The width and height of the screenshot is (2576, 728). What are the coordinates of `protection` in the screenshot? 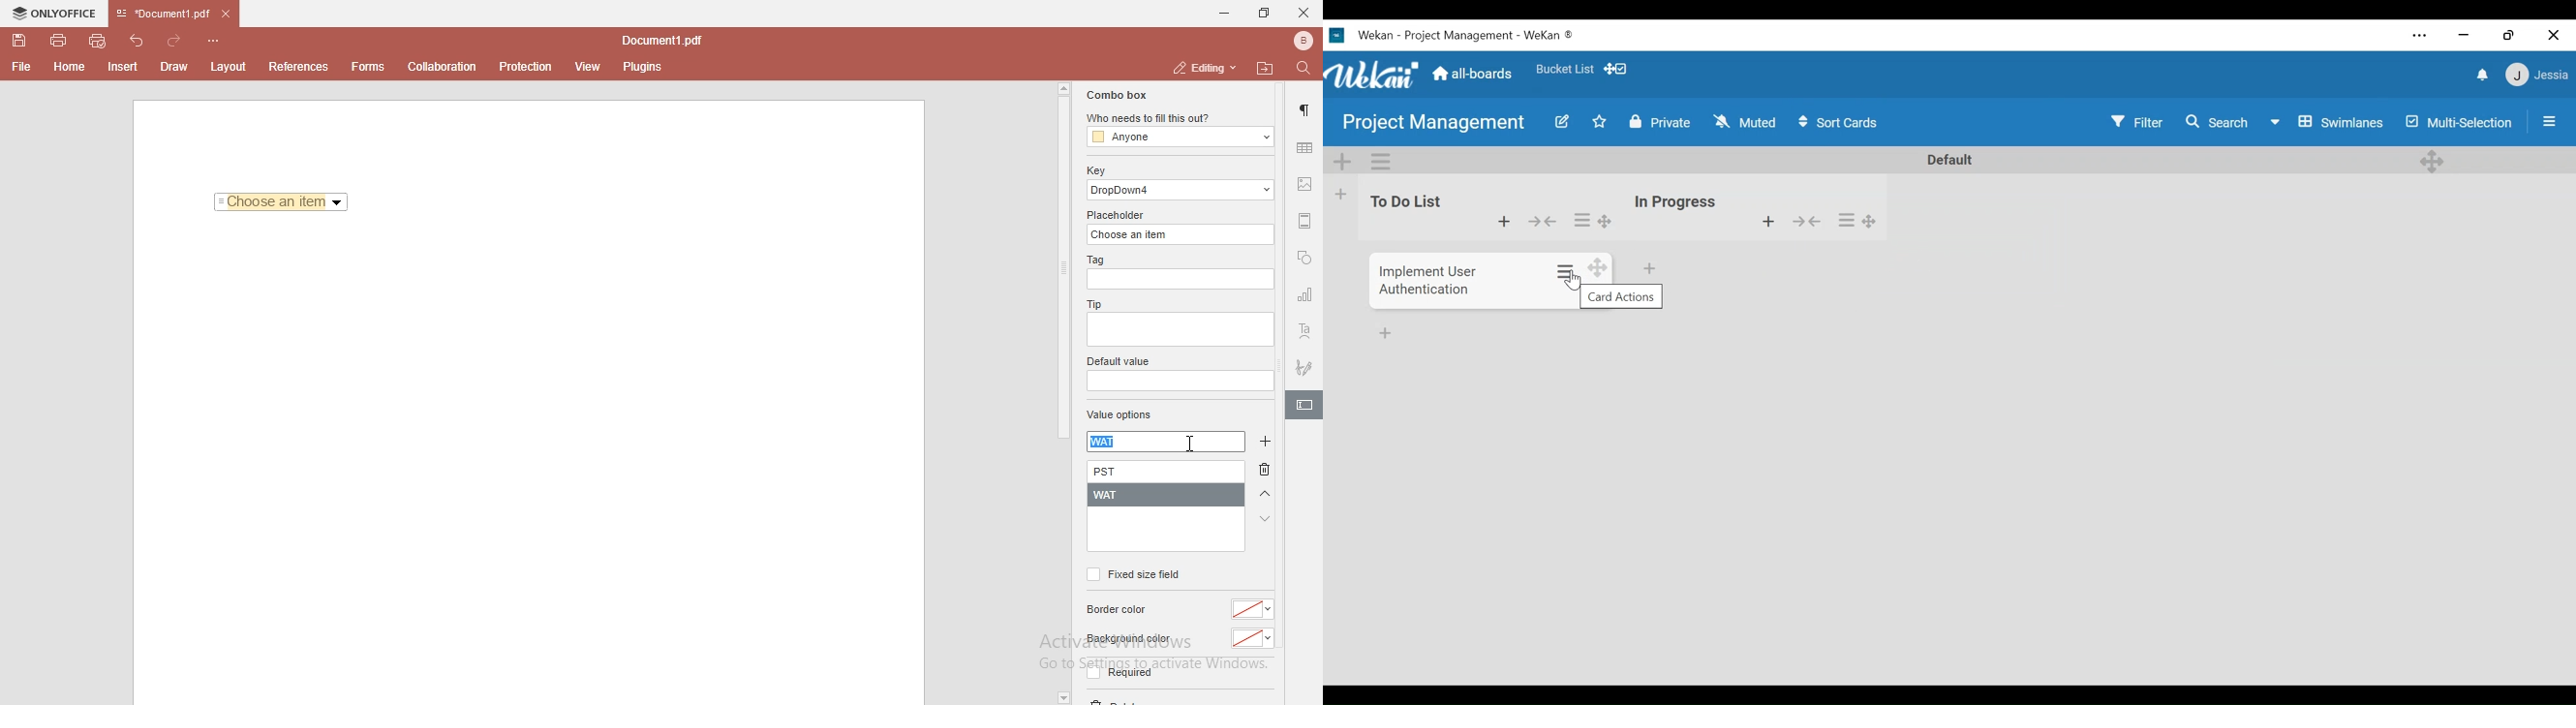 It's located at (526, 66).